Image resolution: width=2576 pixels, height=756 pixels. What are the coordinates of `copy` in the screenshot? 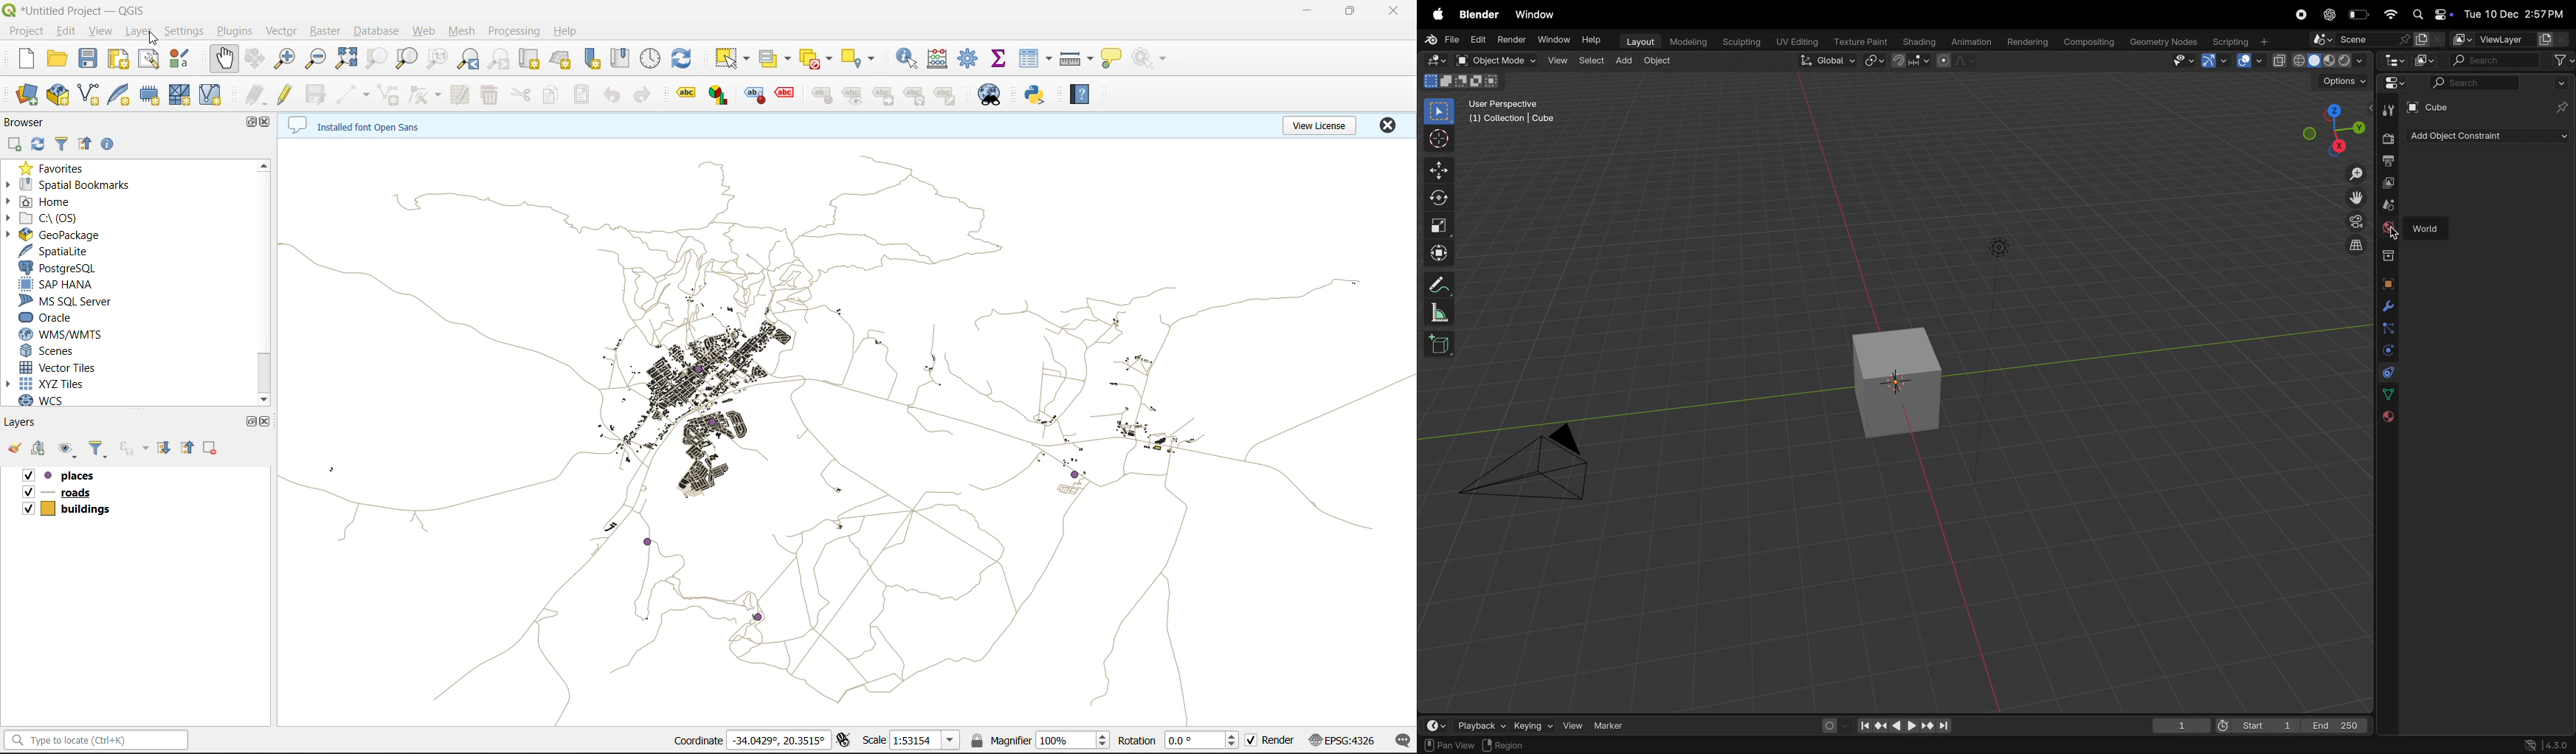 It's located at (549, 95).